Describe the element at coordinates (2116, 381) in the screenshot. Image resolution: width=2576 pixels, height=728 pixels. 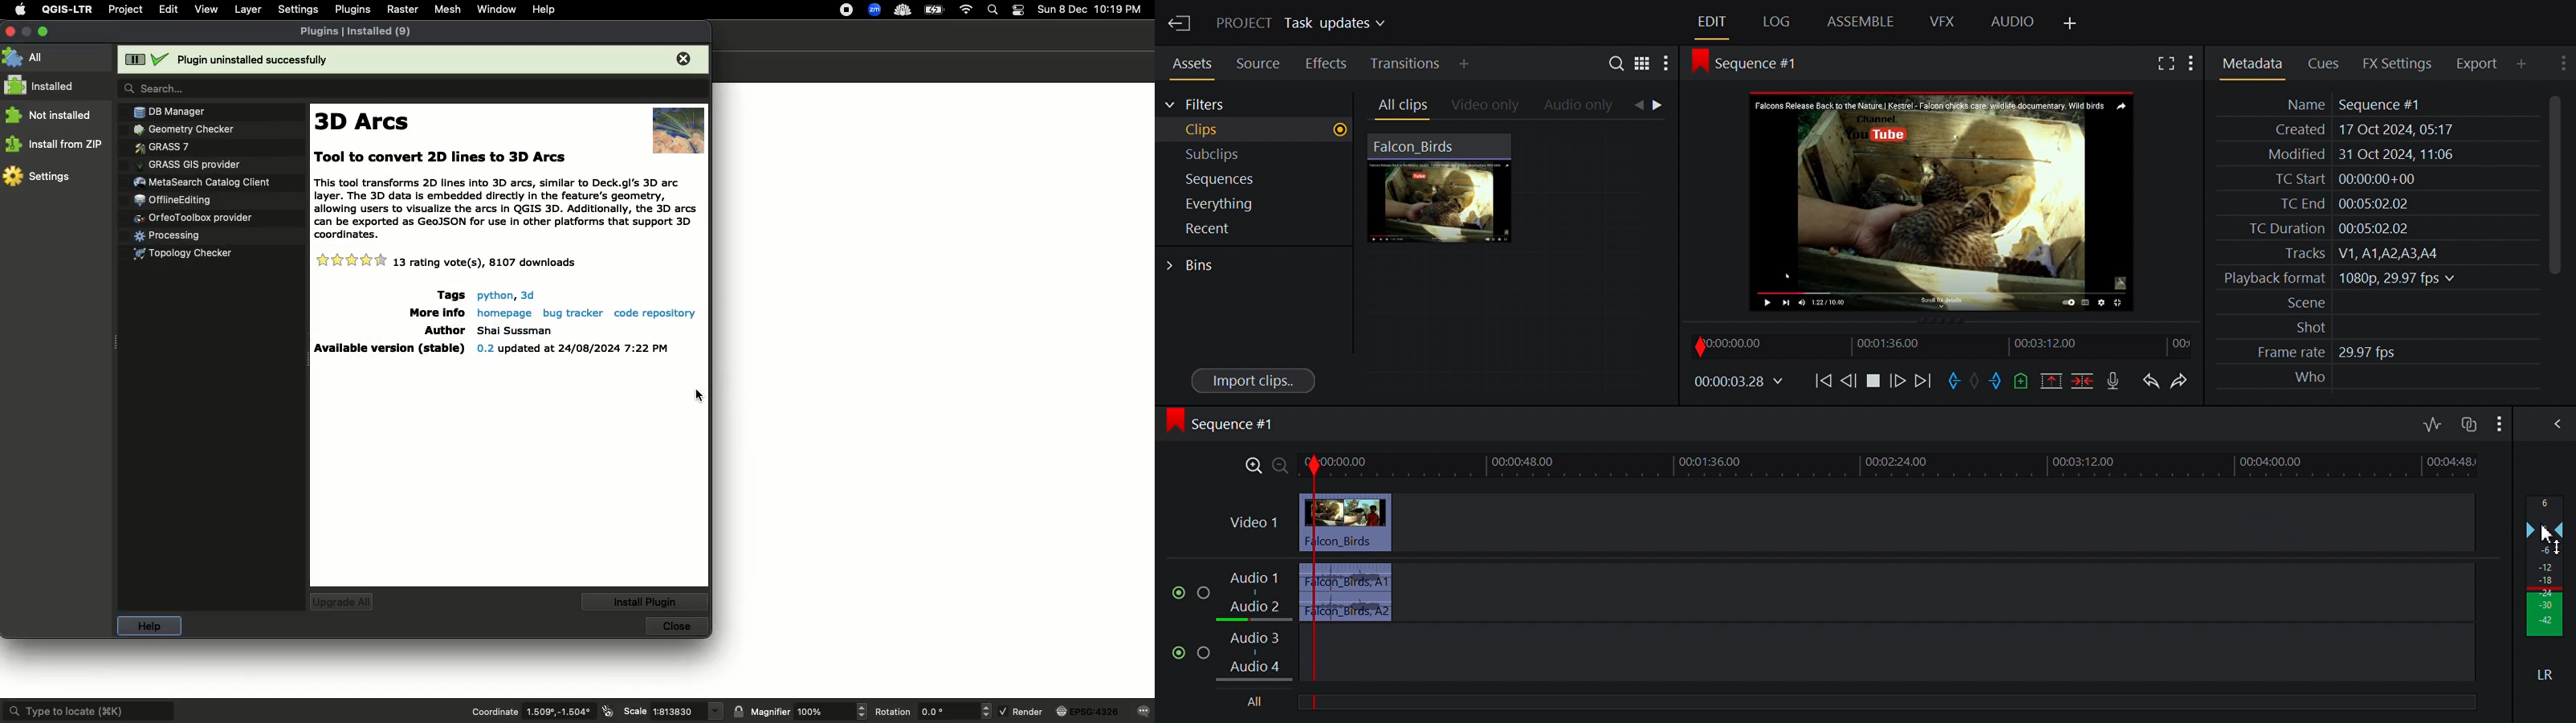
I see `Record voice over` at that location.